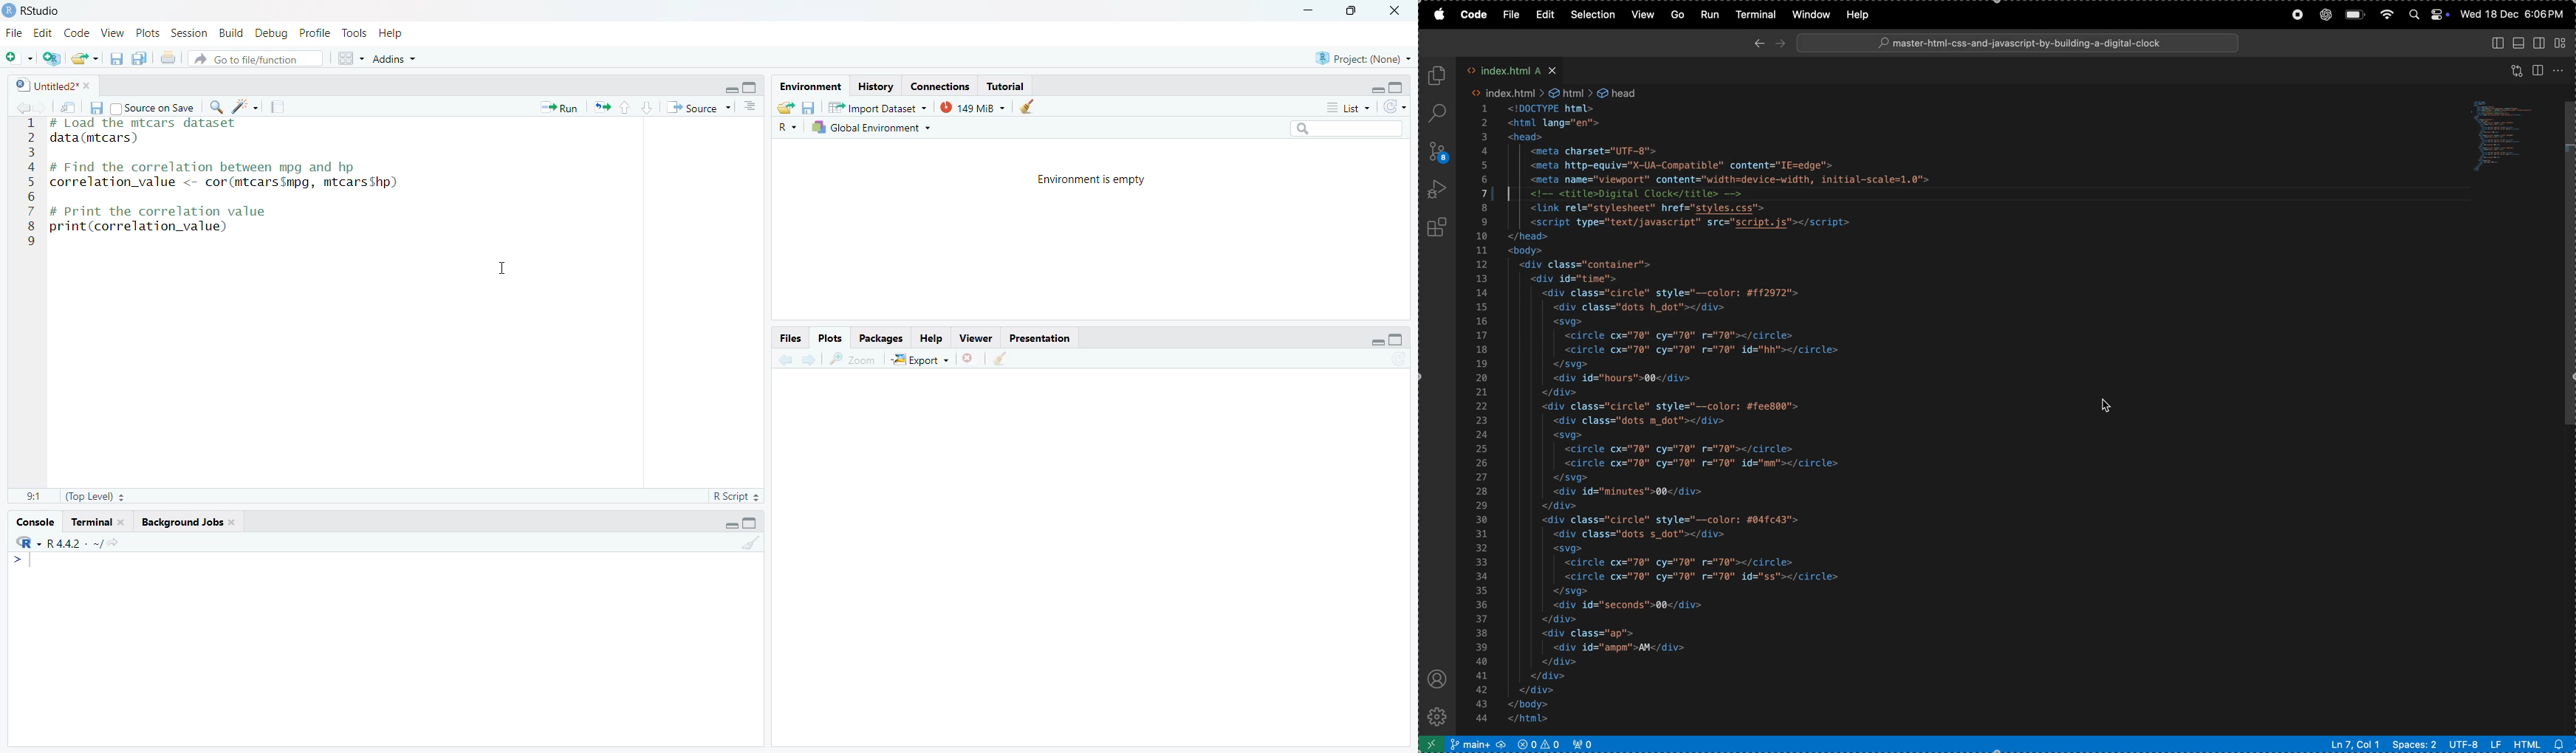 The image size is (2576, 756). What do you see at coordinates (2513, 14) in the screenshot?
I see `Wed 18 Dec 6:06 PM` at bounding box center [2513, 14].